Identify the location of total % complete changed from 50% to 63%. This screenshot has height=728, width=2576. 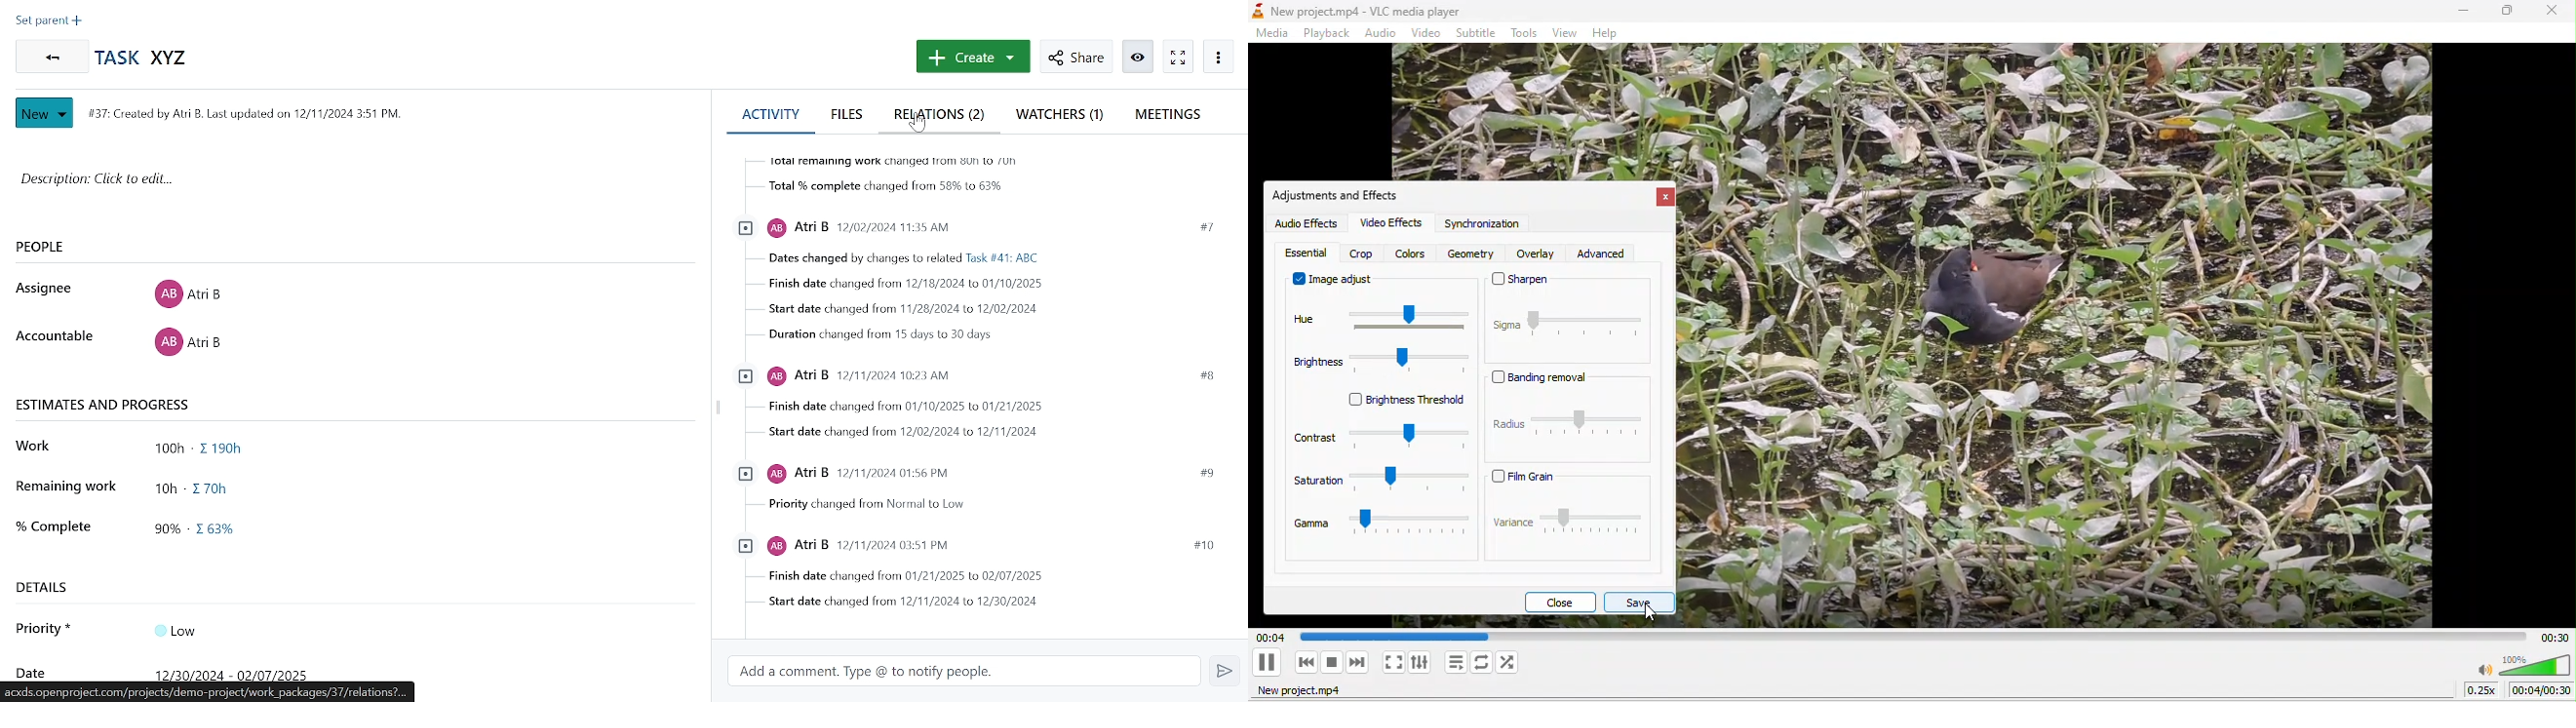
(875, 188).